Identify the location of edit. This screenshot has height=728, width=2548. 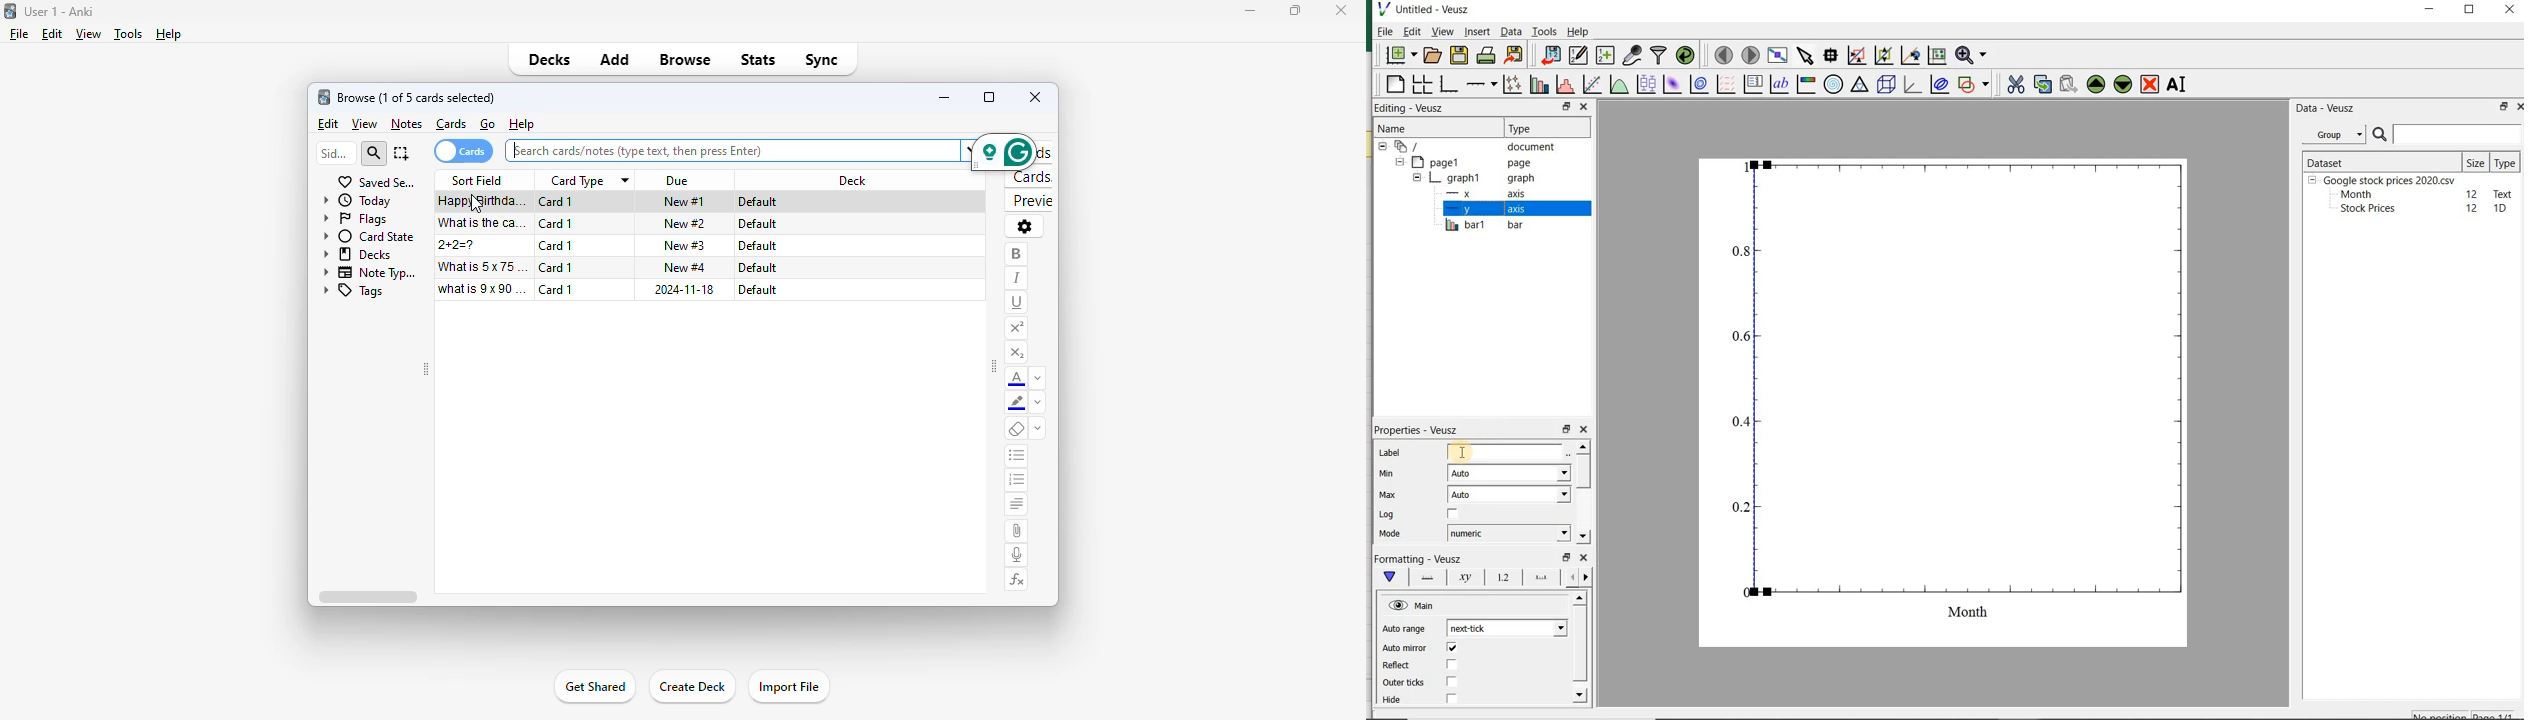
(330, 124).